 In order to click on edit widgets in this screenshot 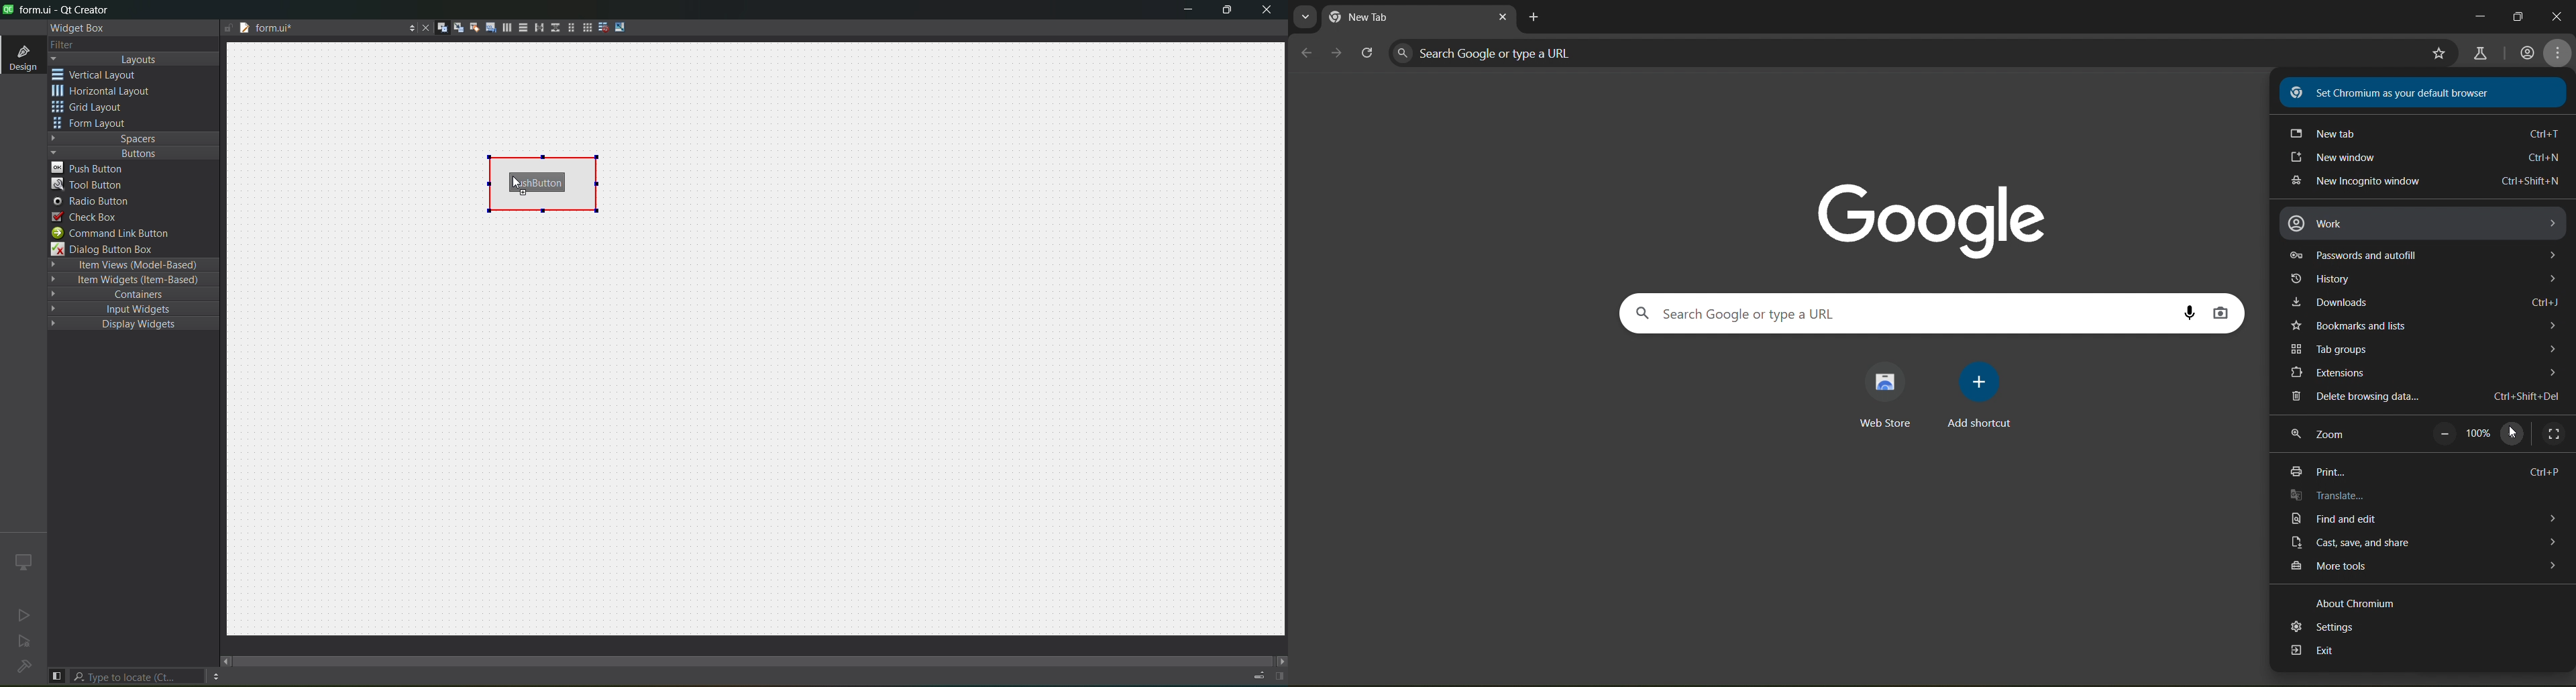, I will do `click(442, 28)`.